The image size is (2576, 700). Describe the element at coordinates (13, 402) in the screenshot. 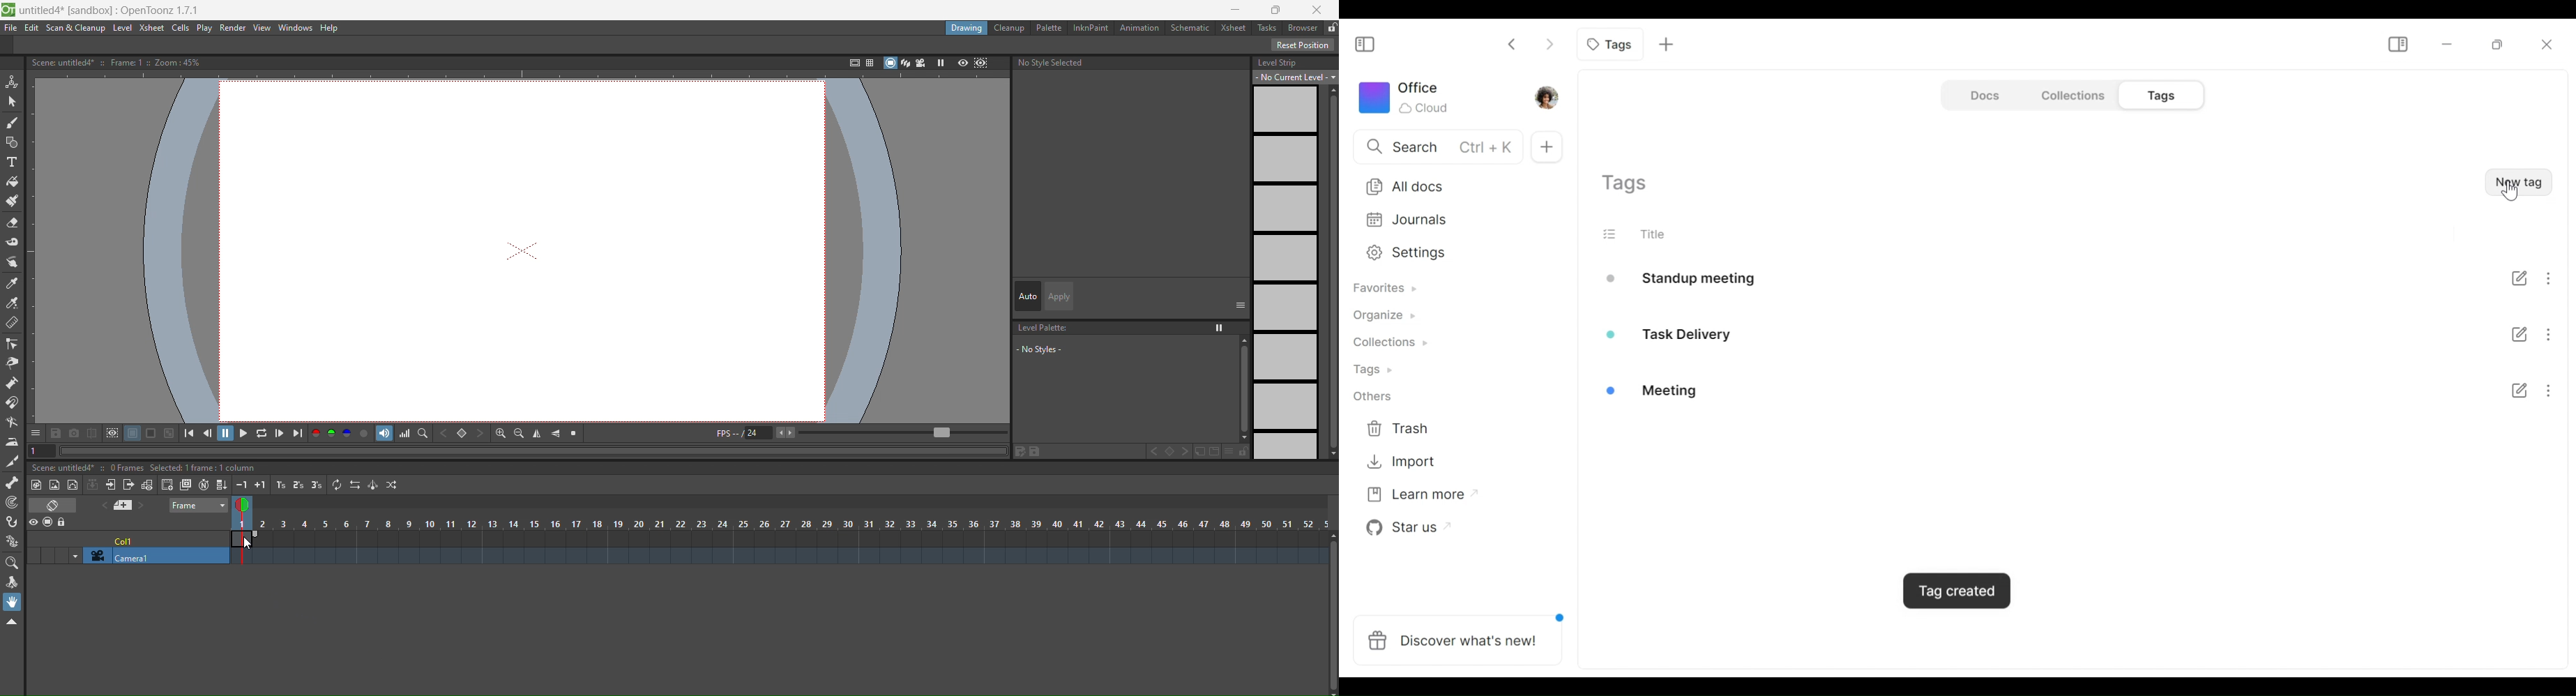

I see `magnet tool` at that location.